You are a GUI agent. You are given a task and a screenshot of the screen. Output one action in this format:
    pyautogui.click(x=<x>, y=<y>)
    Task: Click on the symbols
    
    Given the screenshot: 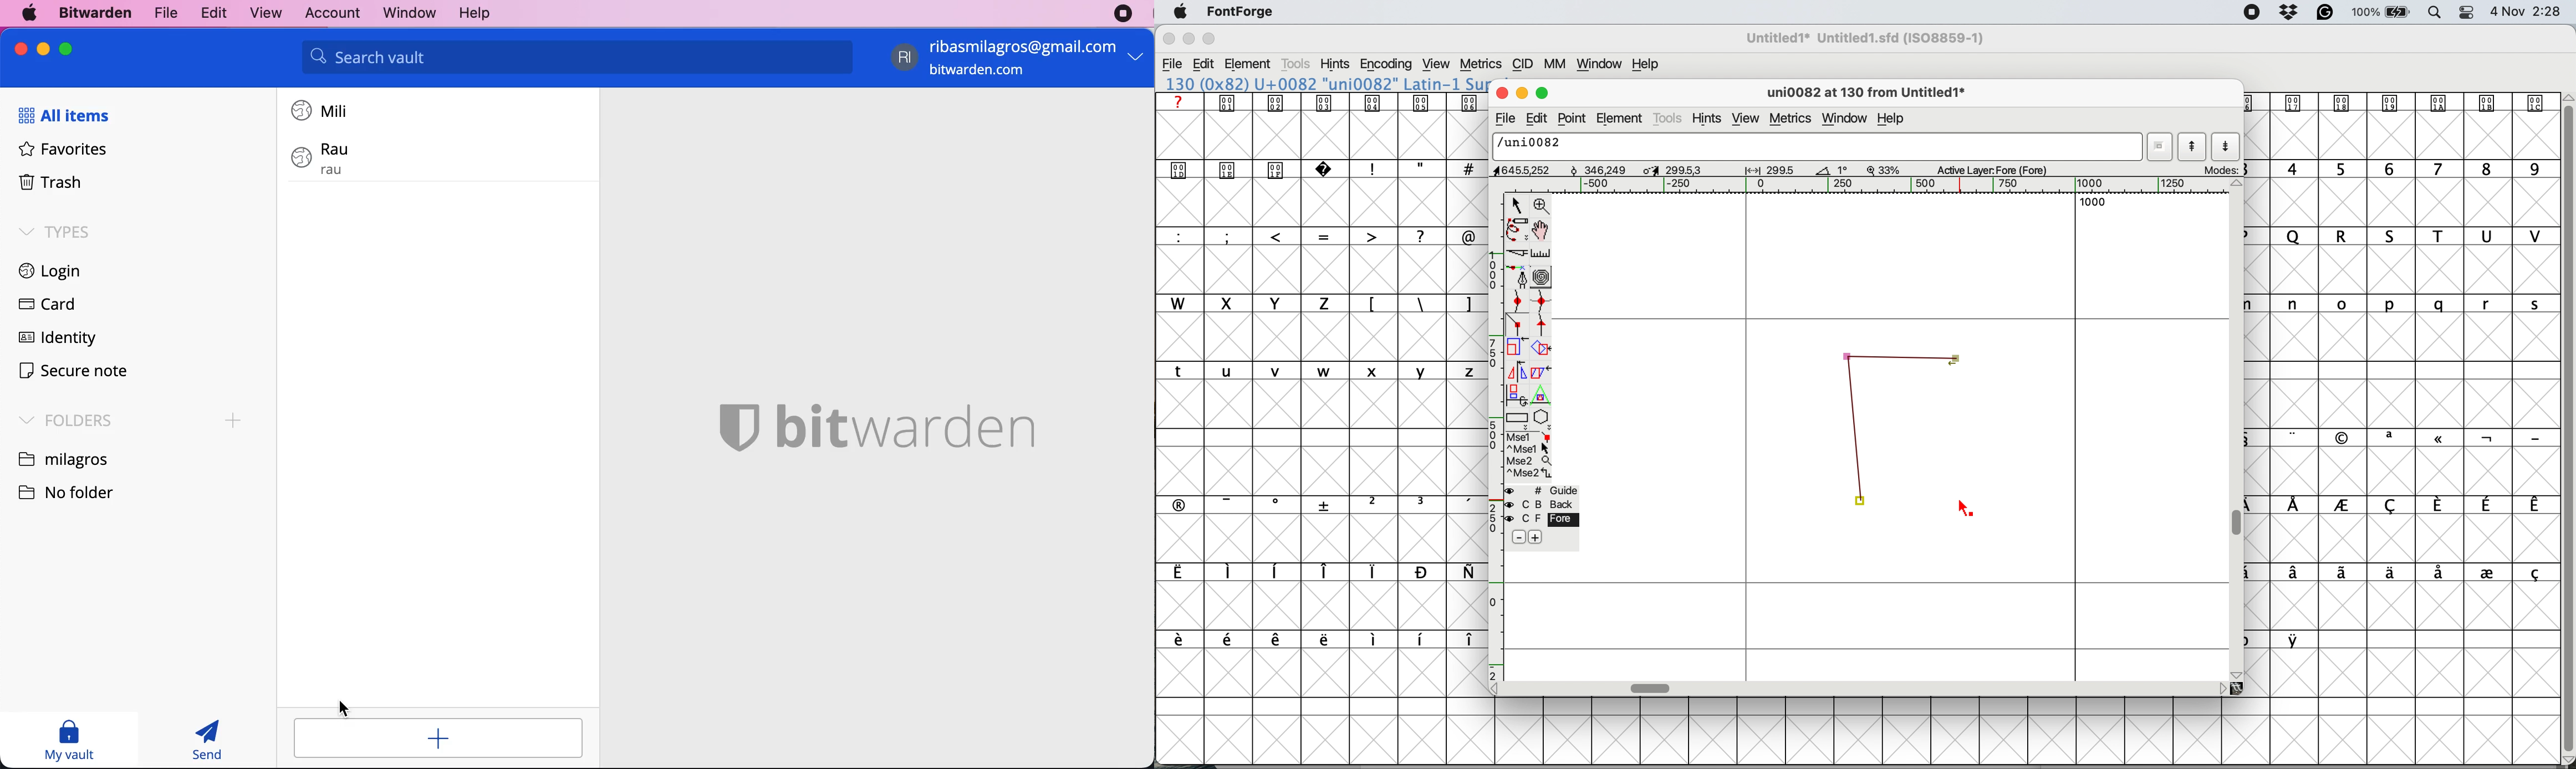 What is the action you would take?
    pyautogui.click(x=1329, y=504)
    